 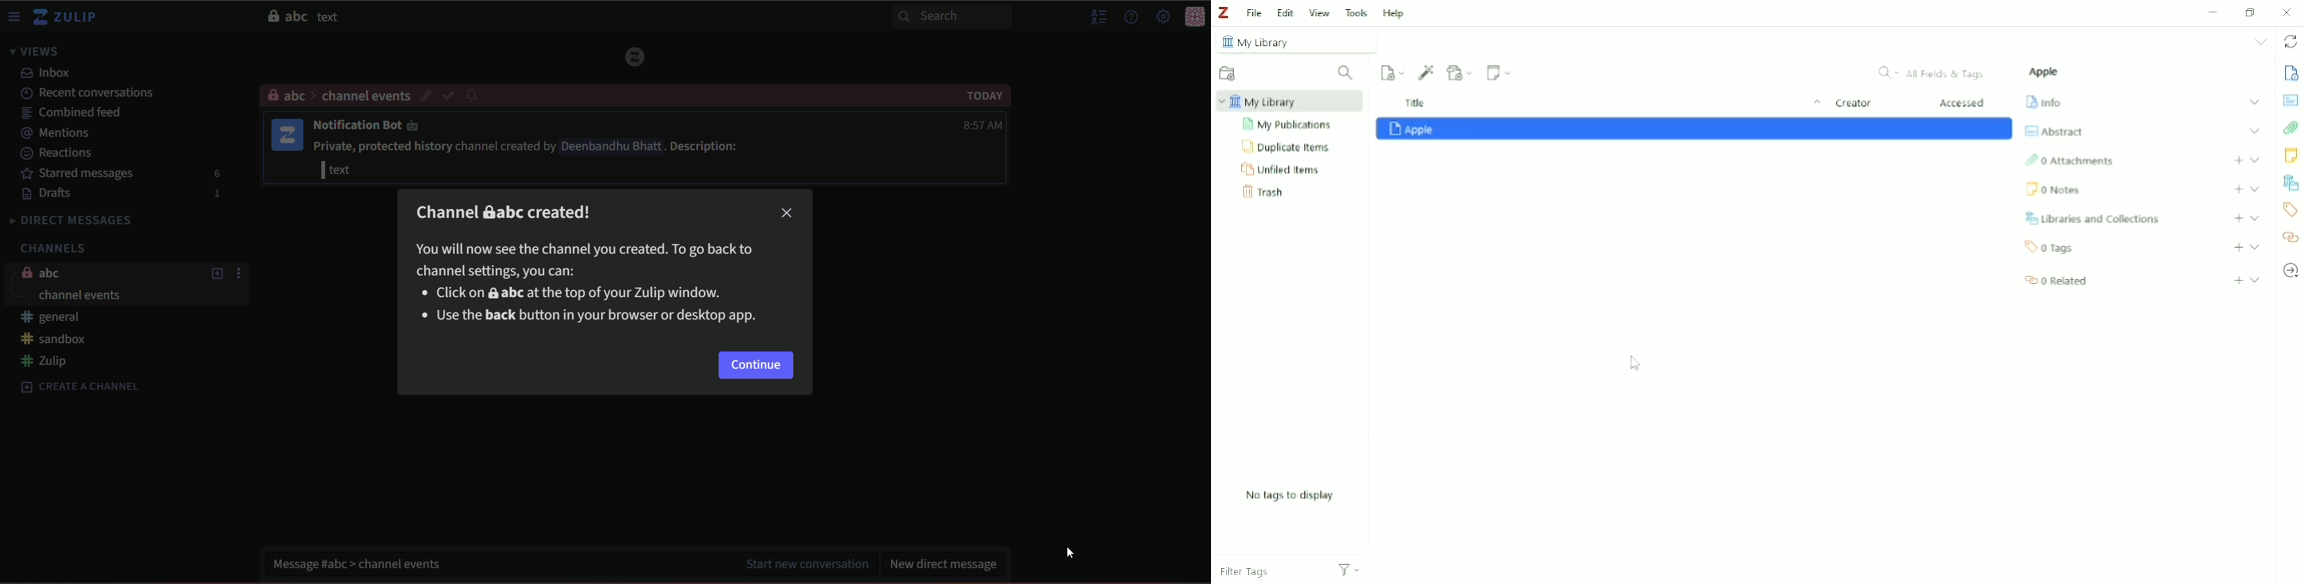 I want to click on New Note, so click(x=1499, y=73).